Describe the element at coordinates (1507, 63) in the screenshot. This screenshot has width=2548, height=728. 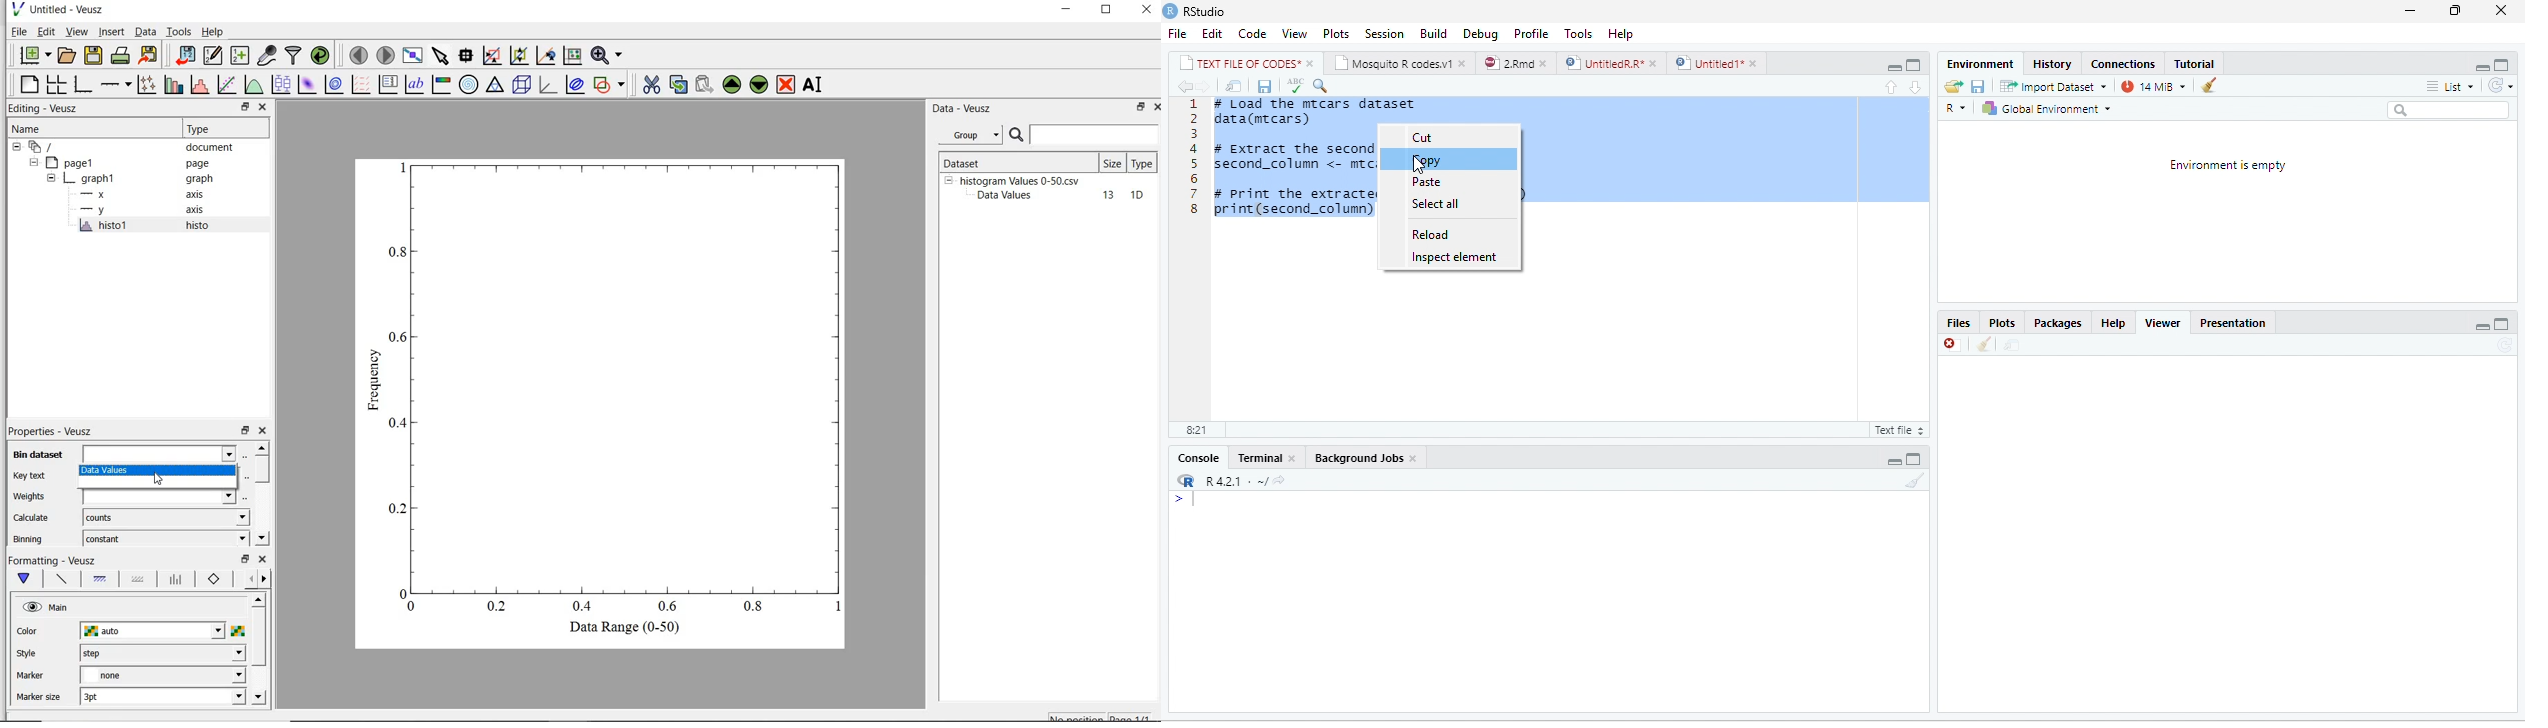
I see `2Rmd` at that location.